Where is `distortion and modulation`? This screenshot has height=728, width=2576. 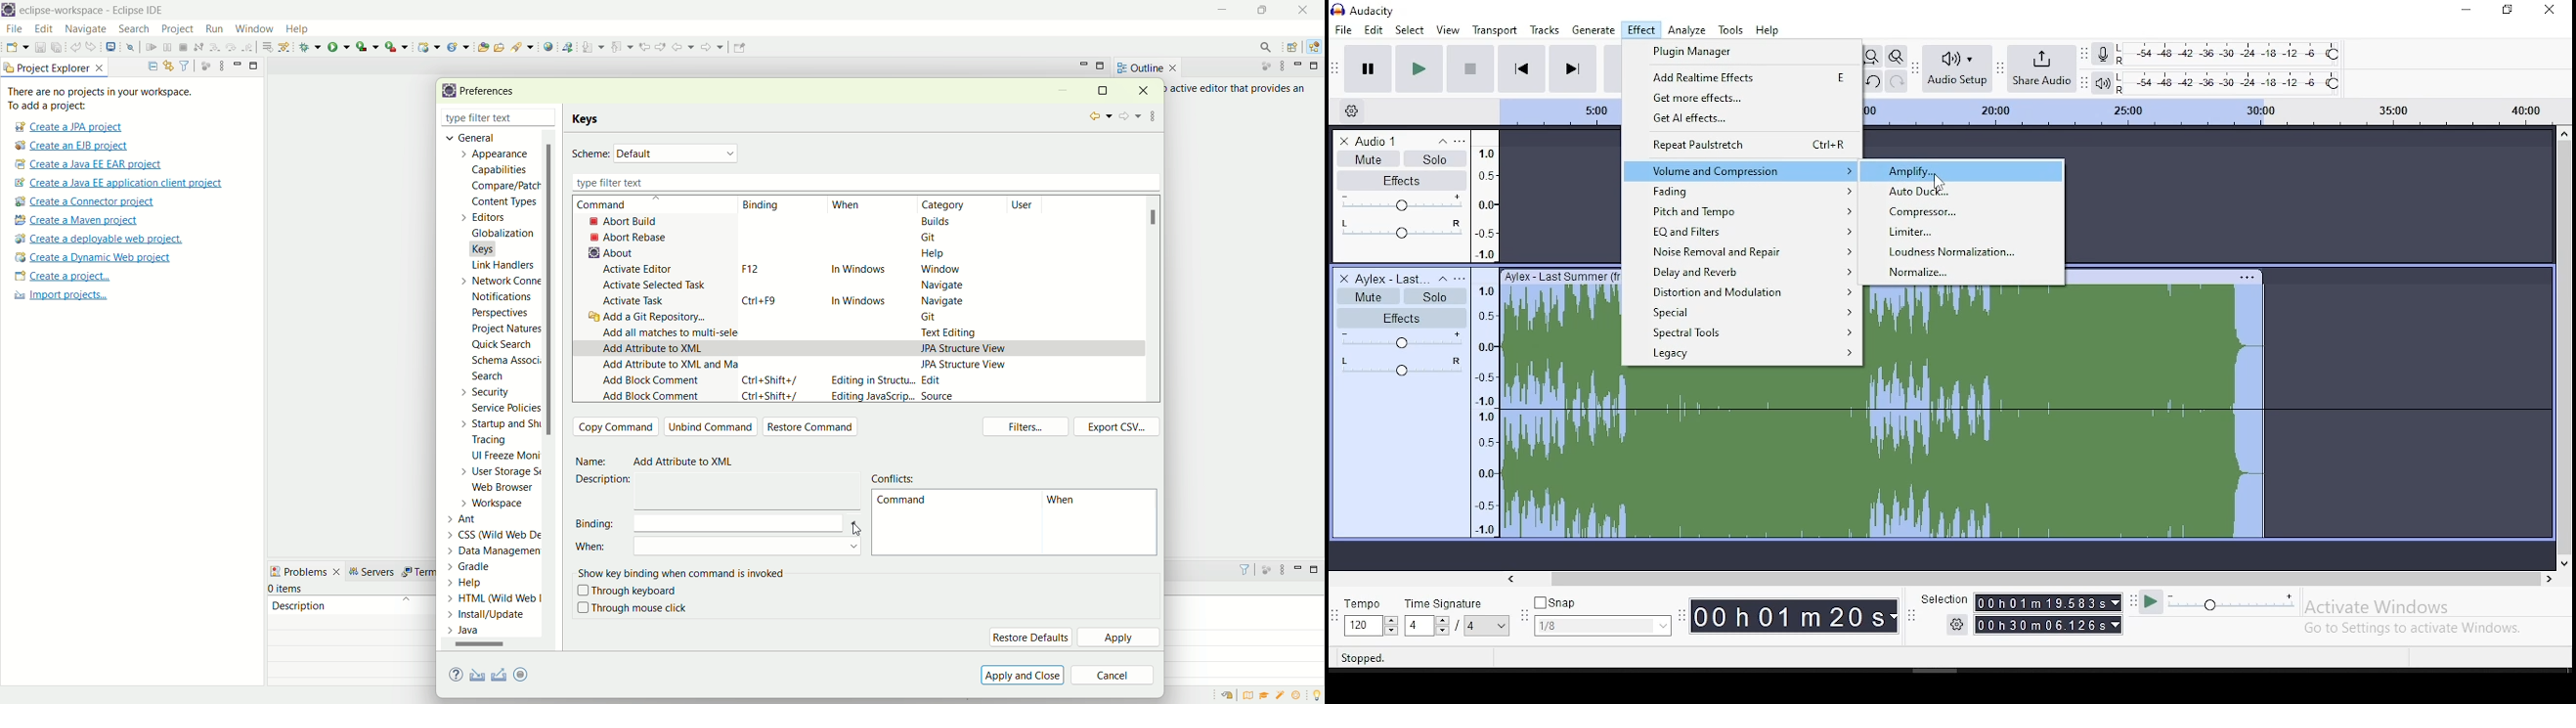 distortion and modulation is located at coordinates (1744, 289).